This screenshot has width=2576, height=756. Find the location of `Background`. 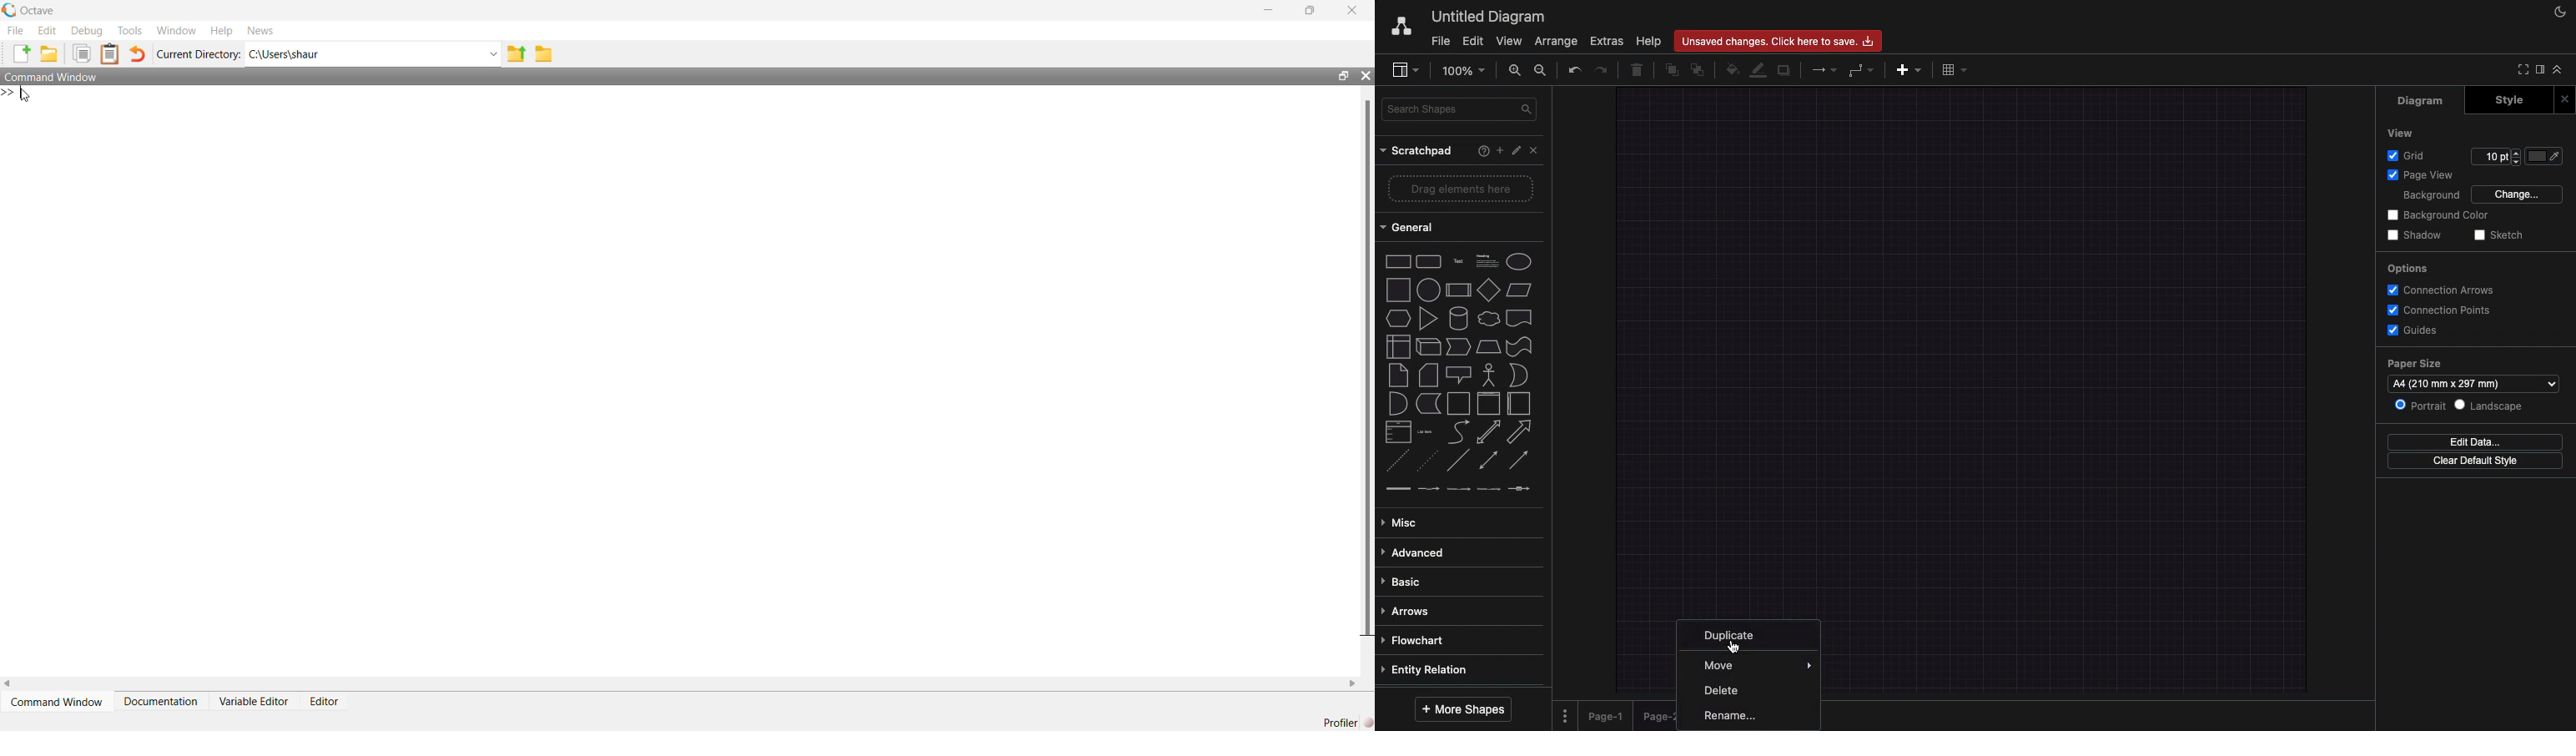

Background is located at coordinates (2429, 195).